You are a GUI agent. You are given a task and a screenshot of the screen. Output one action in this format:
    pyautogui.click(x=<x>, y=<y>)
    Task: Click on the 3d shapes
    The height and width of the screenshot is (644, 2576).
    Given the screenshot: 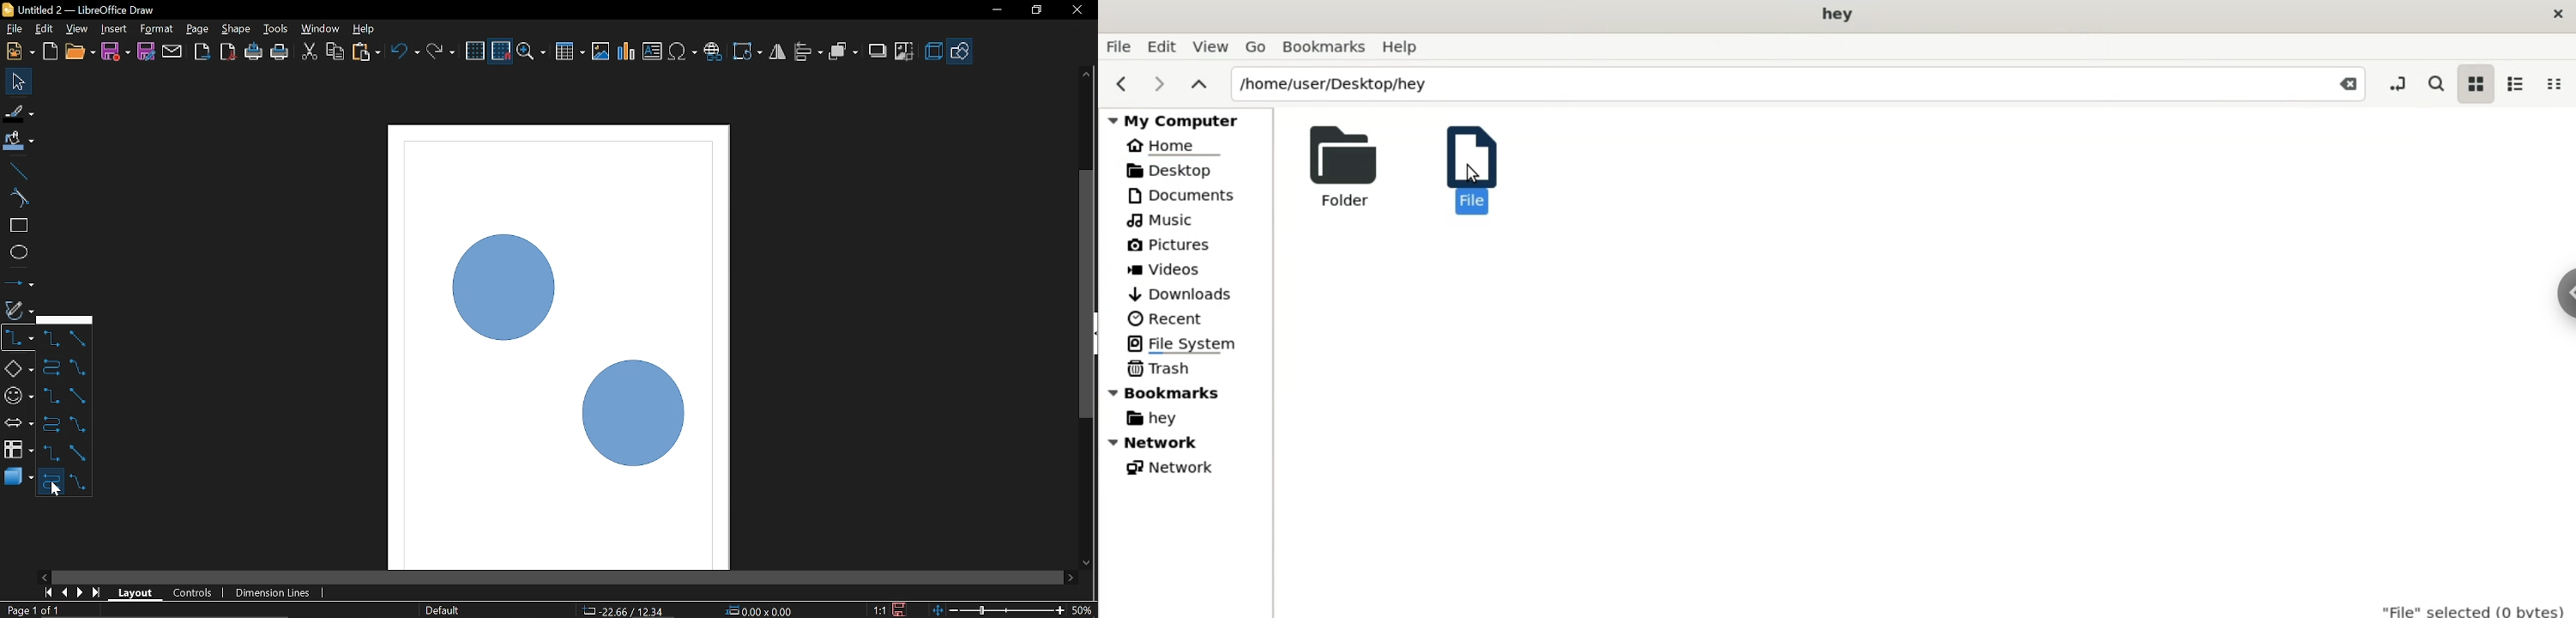 What is the action you would take?
    pyautogui.click(x=18, y=478)
    